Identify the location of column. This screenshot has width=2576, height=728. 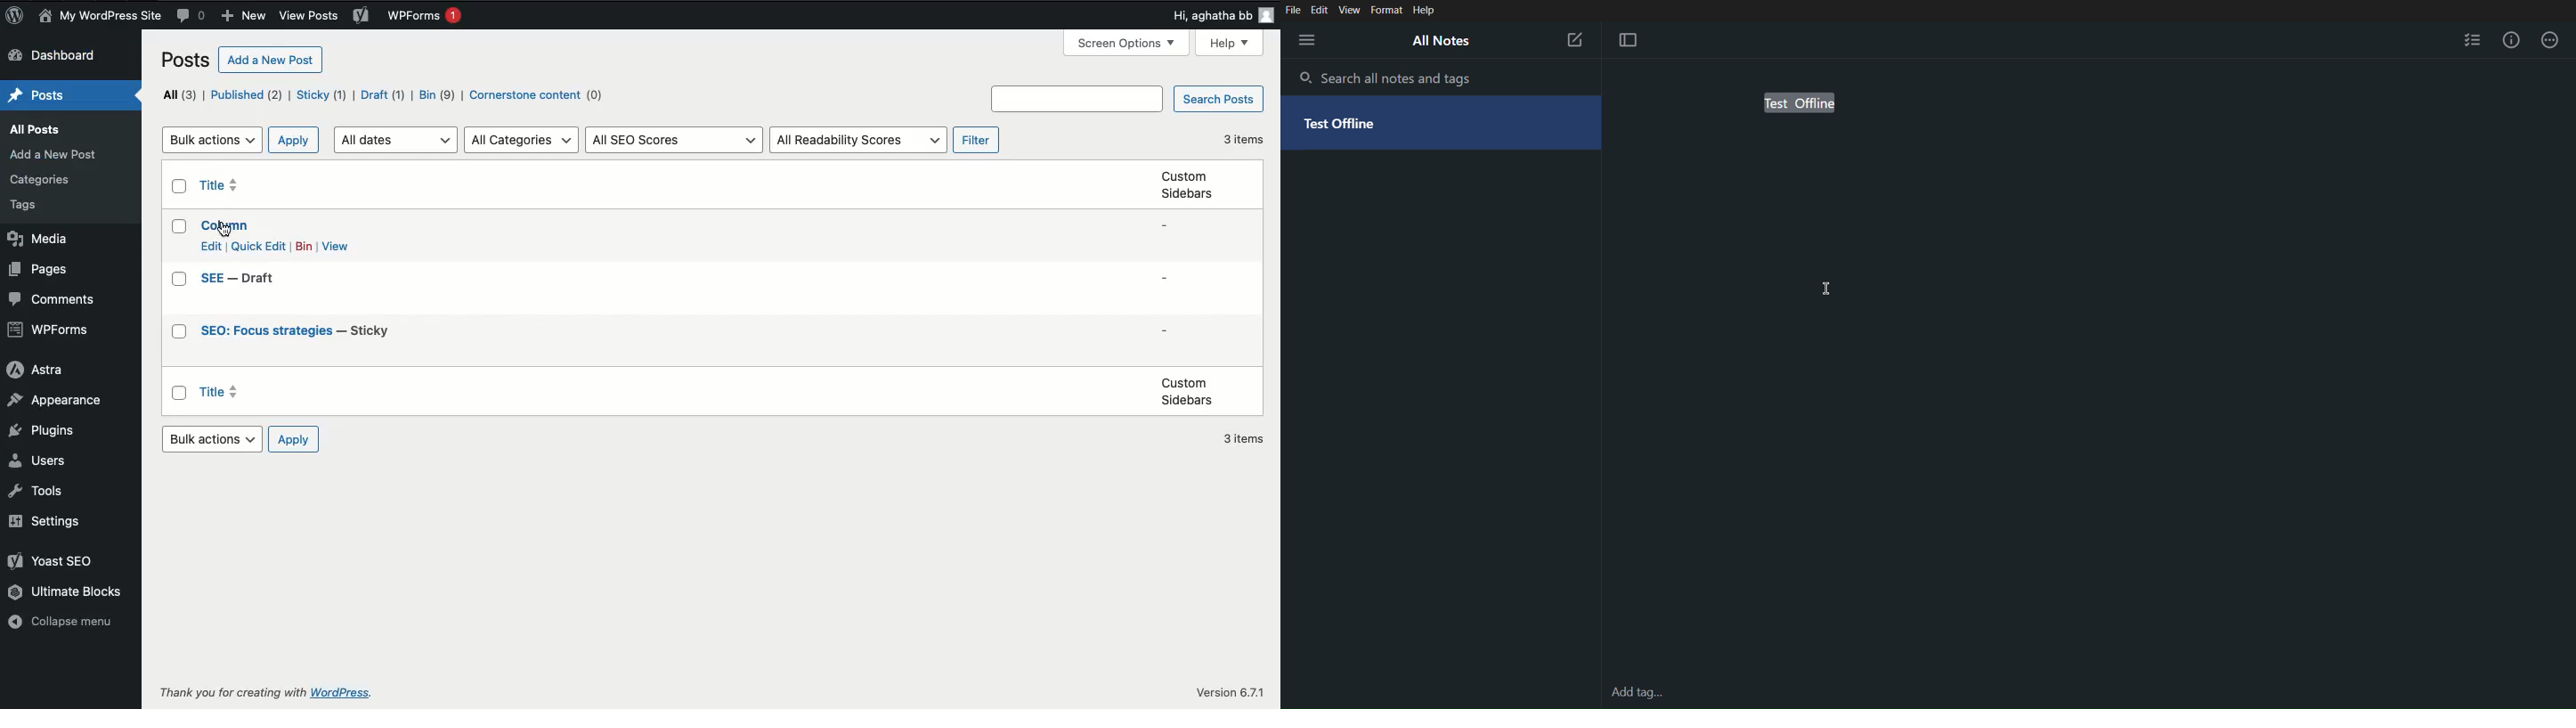
(226, 226).